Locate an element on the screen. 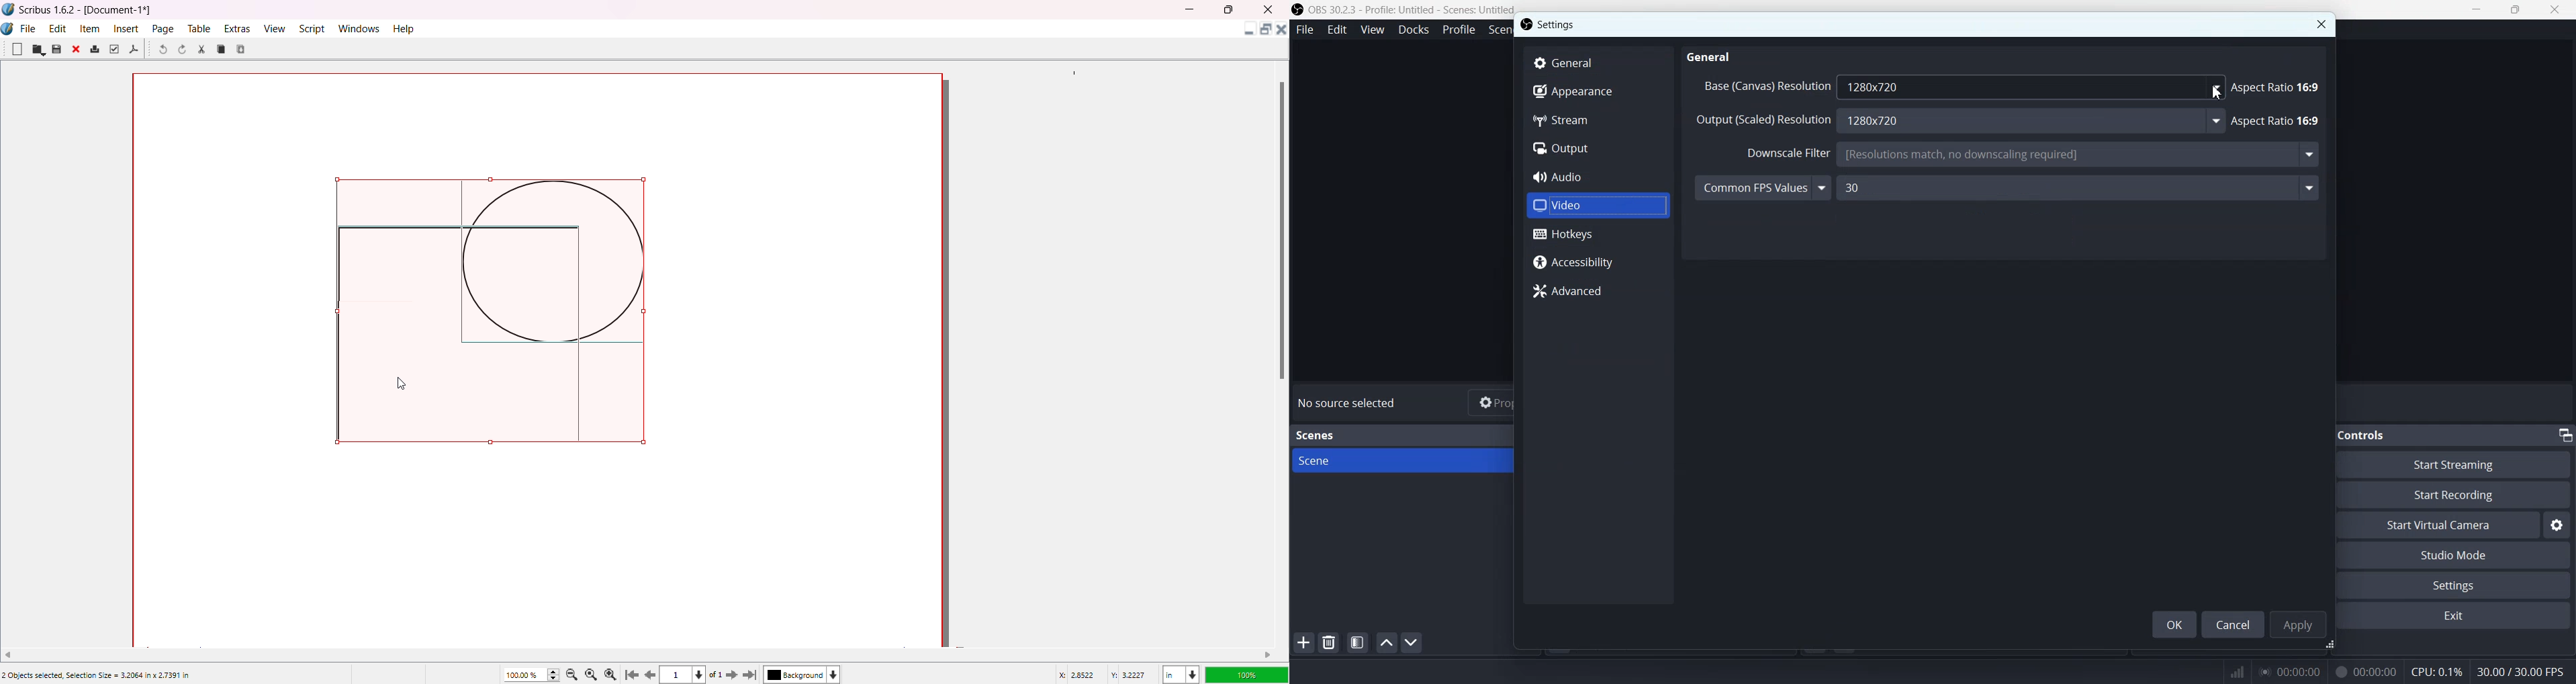  Close is located at coordinates (2321, 24).